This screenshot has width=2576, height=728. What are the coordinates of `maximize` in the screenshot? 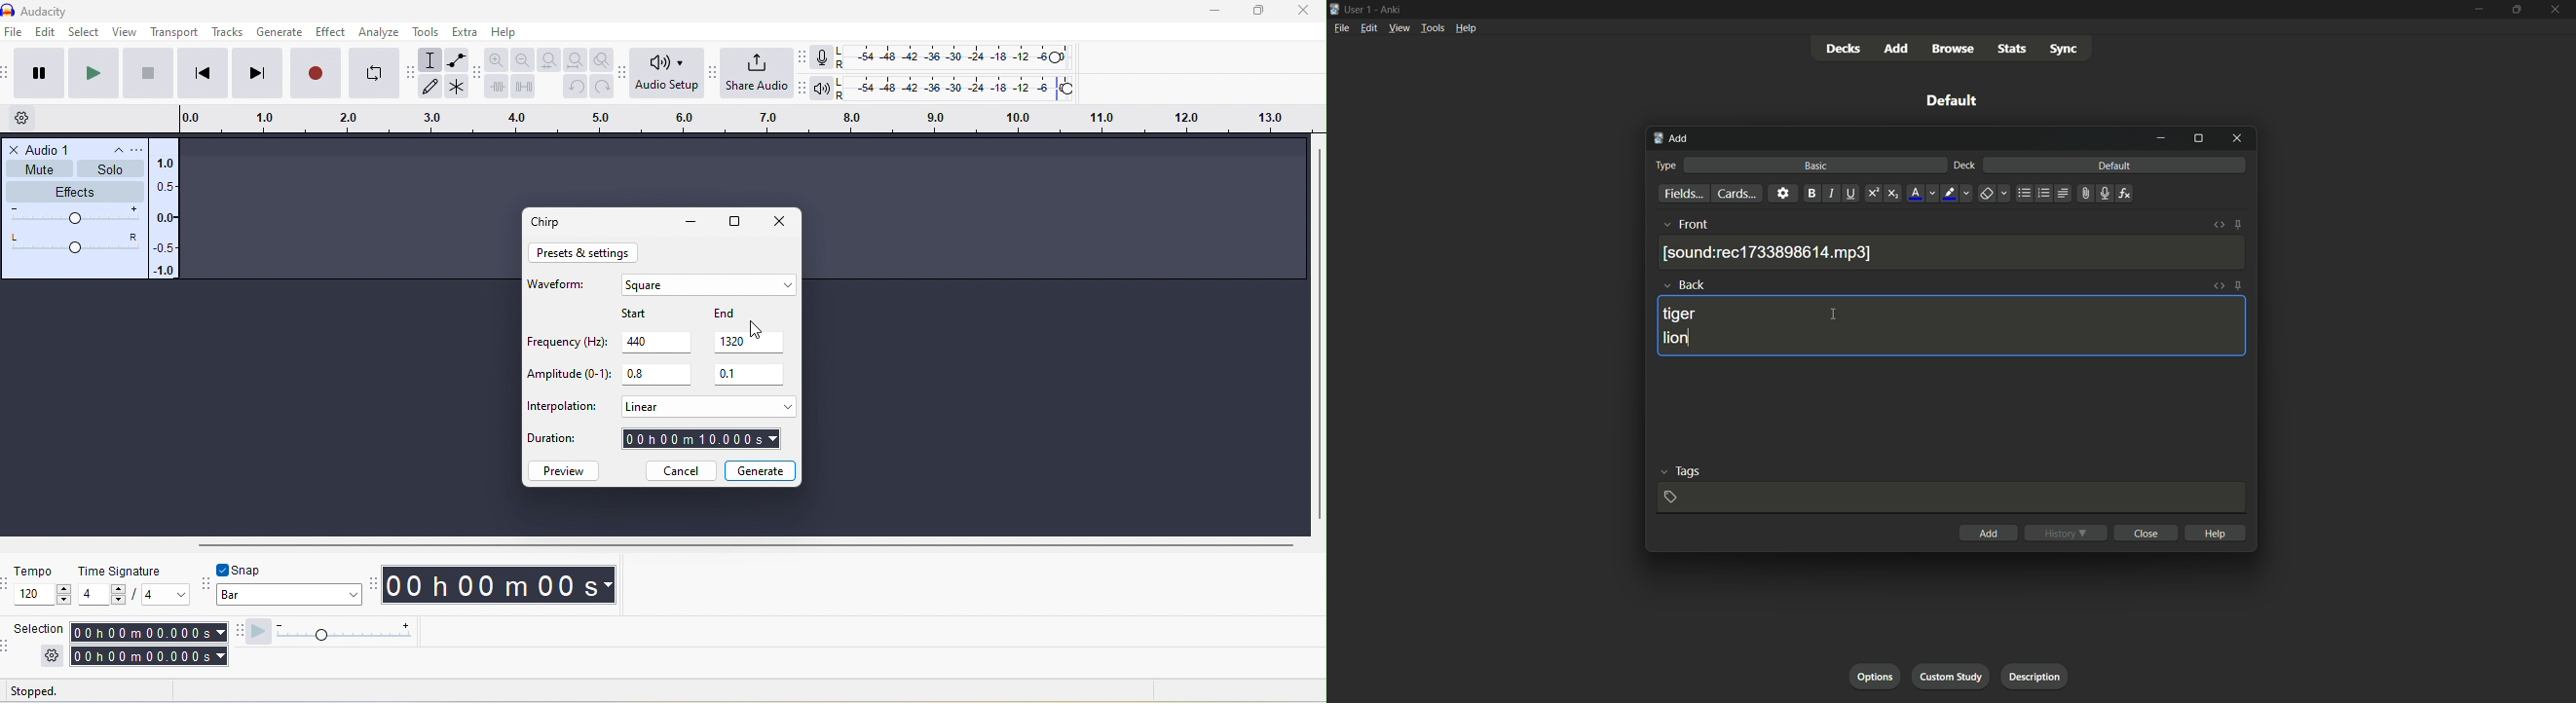 It's located at (737, 223).